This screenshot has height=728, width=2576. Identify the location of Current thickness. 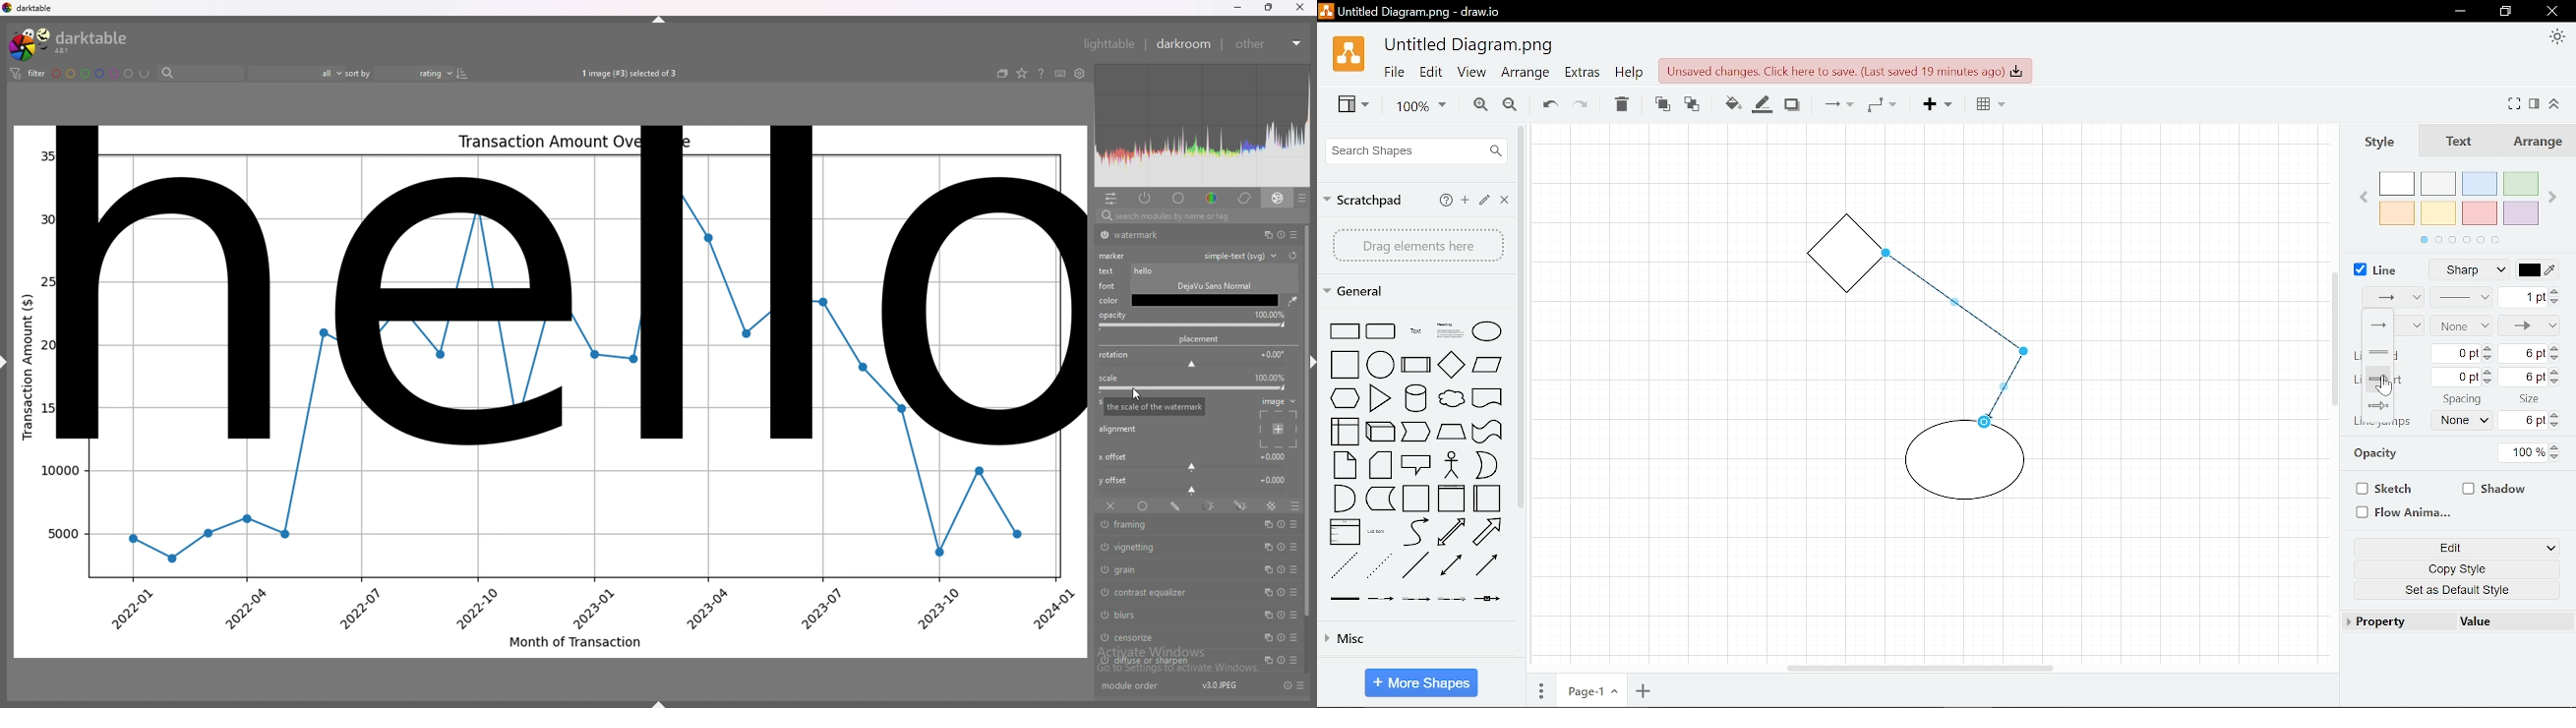
(2522, 296).